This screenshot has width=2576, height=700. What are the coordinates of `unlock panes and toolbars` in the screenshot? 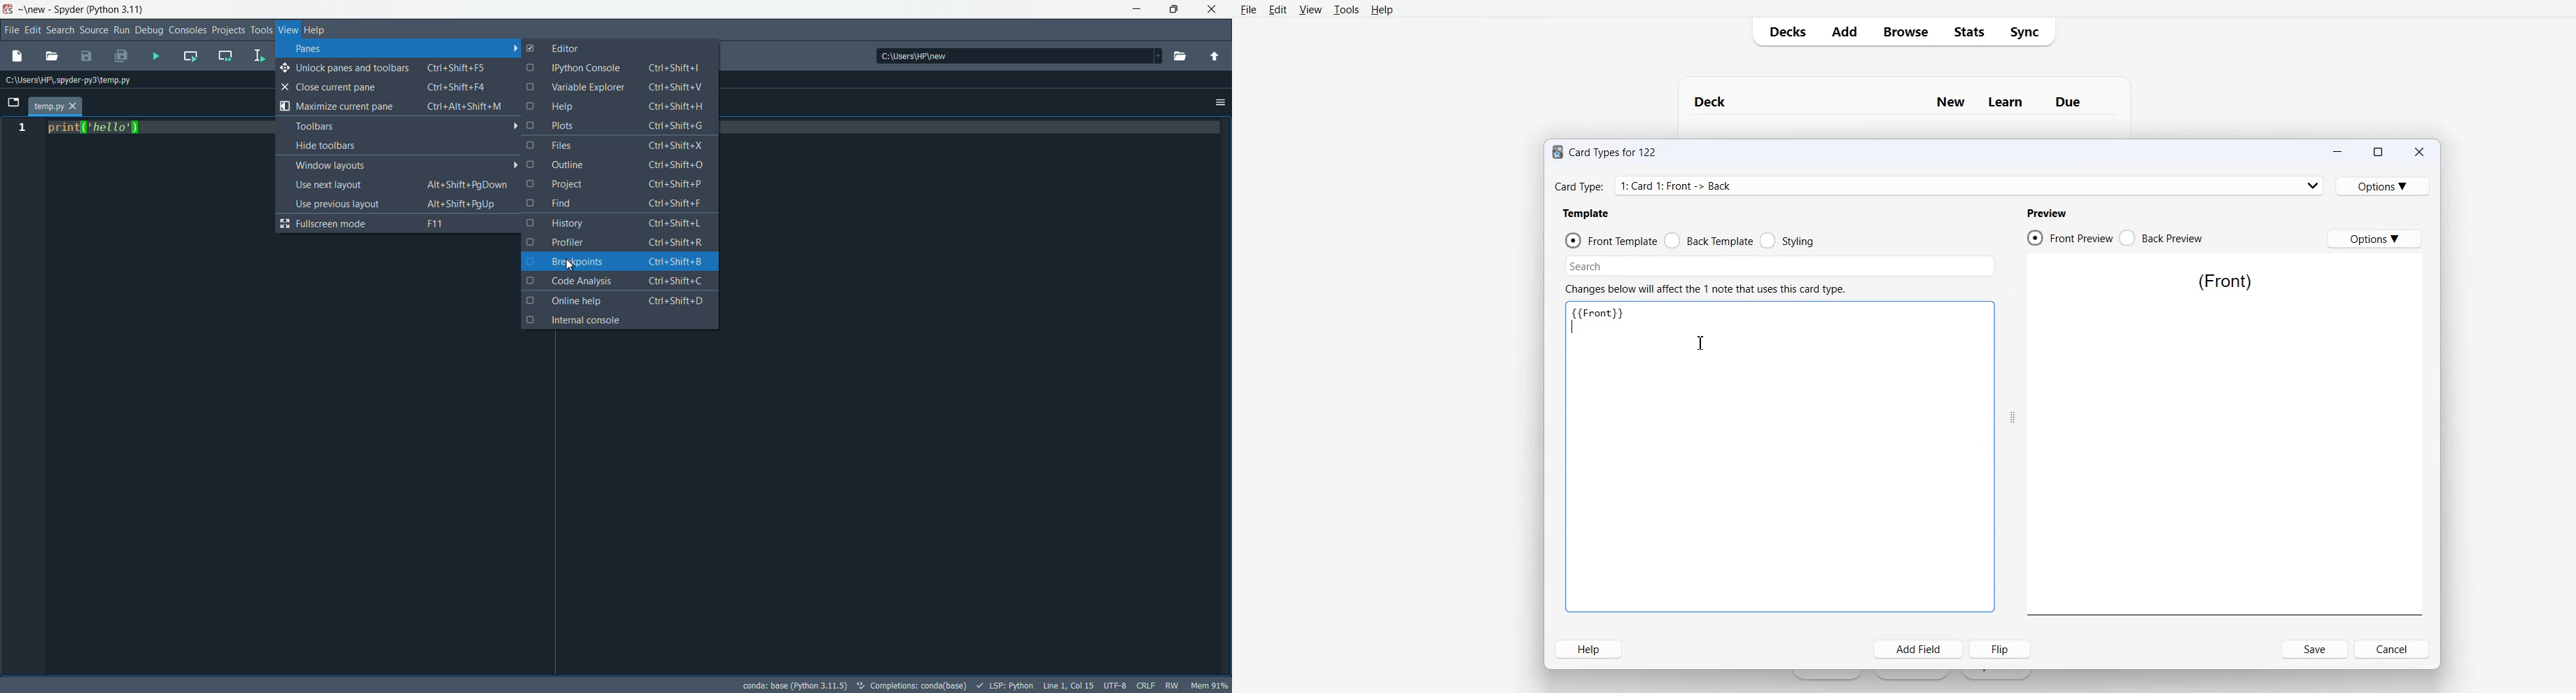 It's located at (395, 67).